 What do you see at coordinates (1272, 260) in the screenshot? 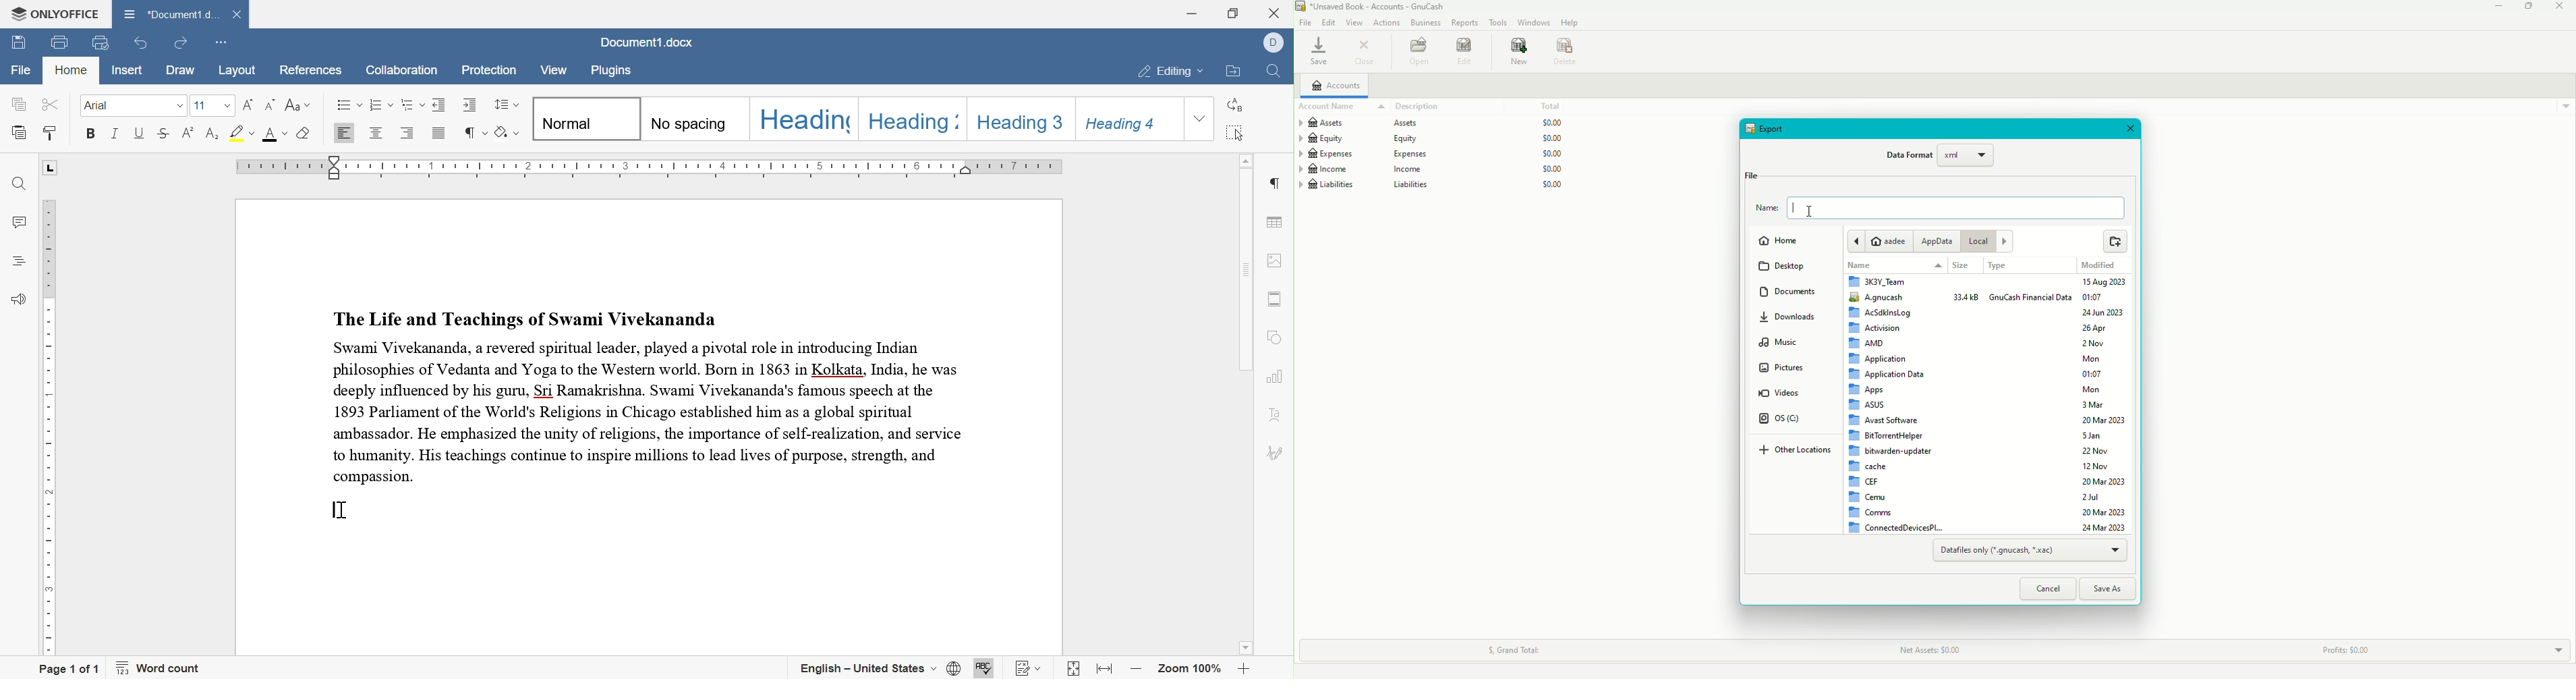
I see `image settings` at bounding box center [1272, 260].